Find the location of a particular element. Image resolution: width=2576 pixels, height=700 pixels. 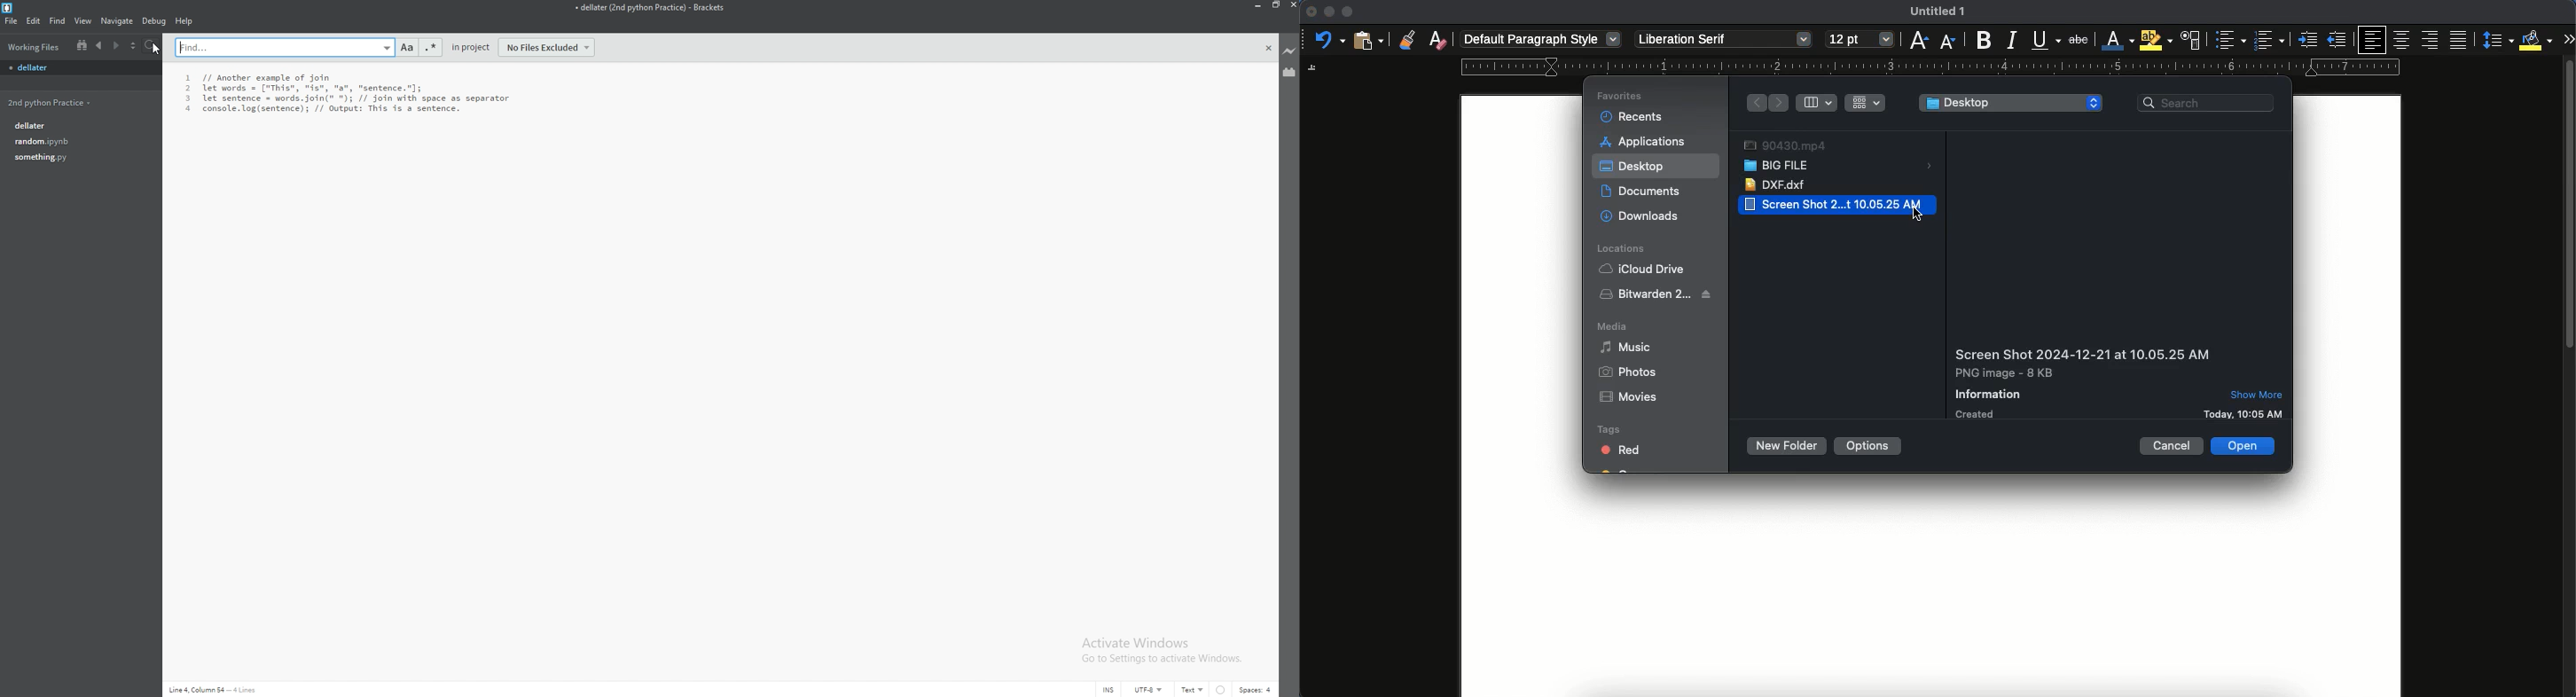

2nd python practice is located at coordinates (49, 102).